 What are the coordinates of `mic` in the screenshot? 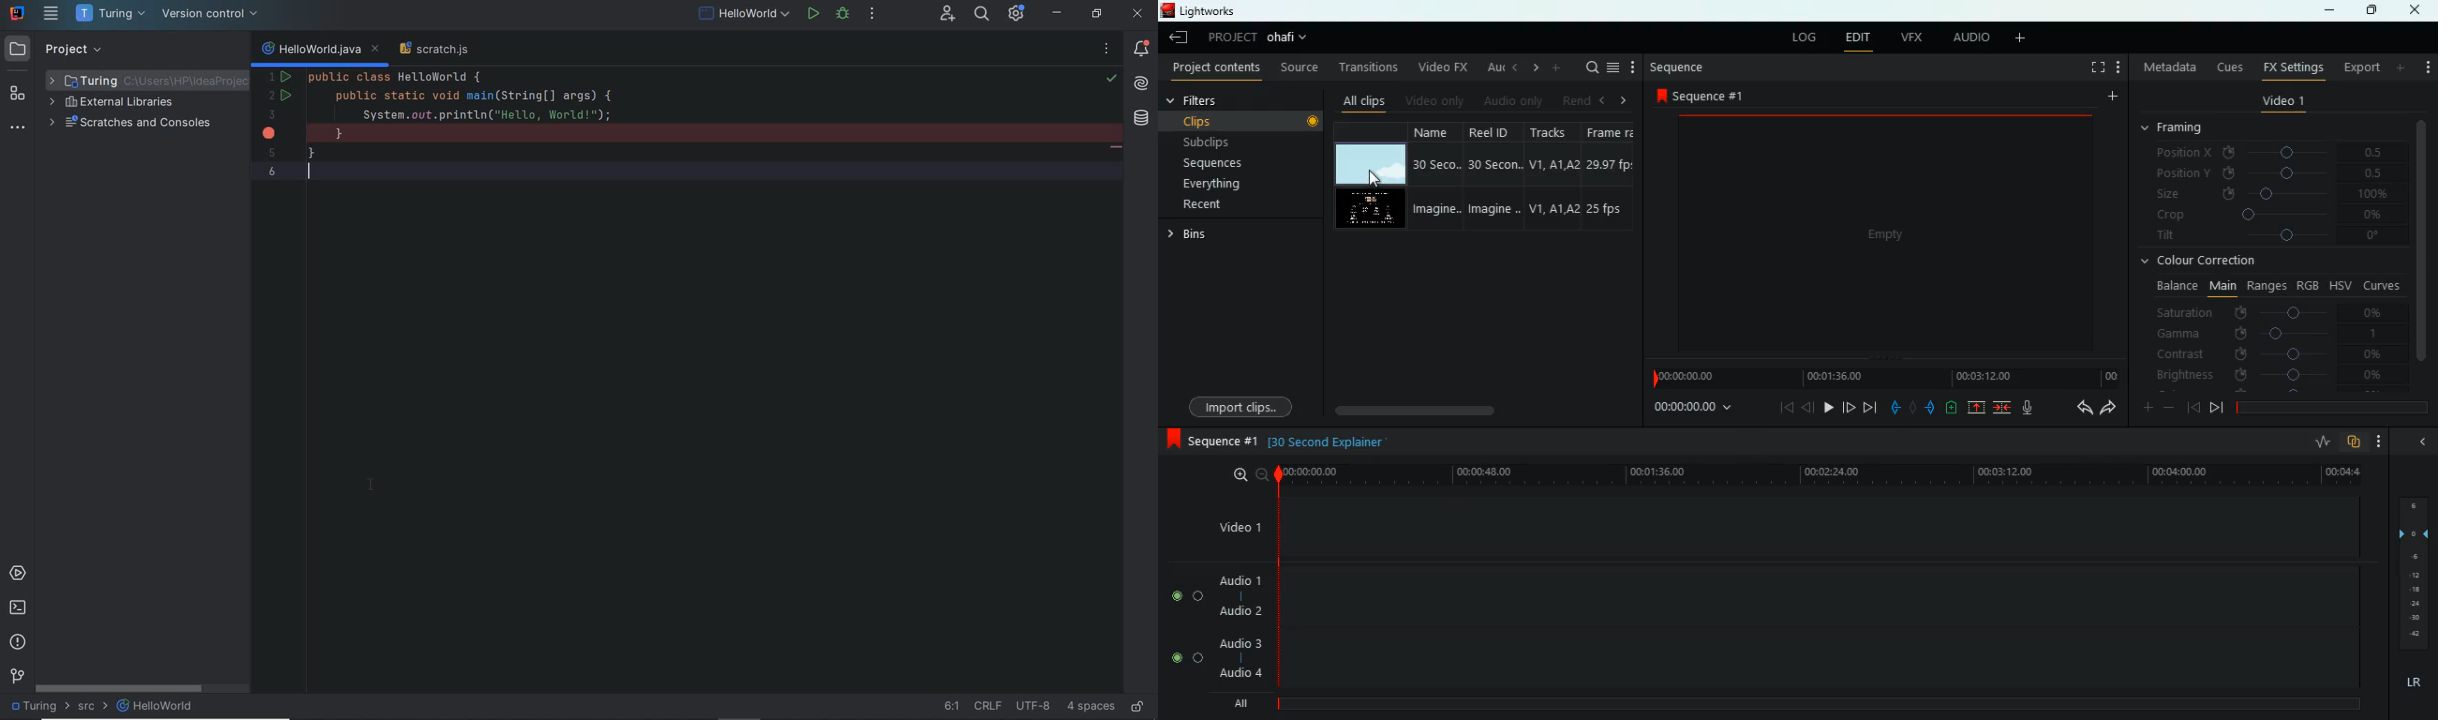 It's located at (2024, 408).